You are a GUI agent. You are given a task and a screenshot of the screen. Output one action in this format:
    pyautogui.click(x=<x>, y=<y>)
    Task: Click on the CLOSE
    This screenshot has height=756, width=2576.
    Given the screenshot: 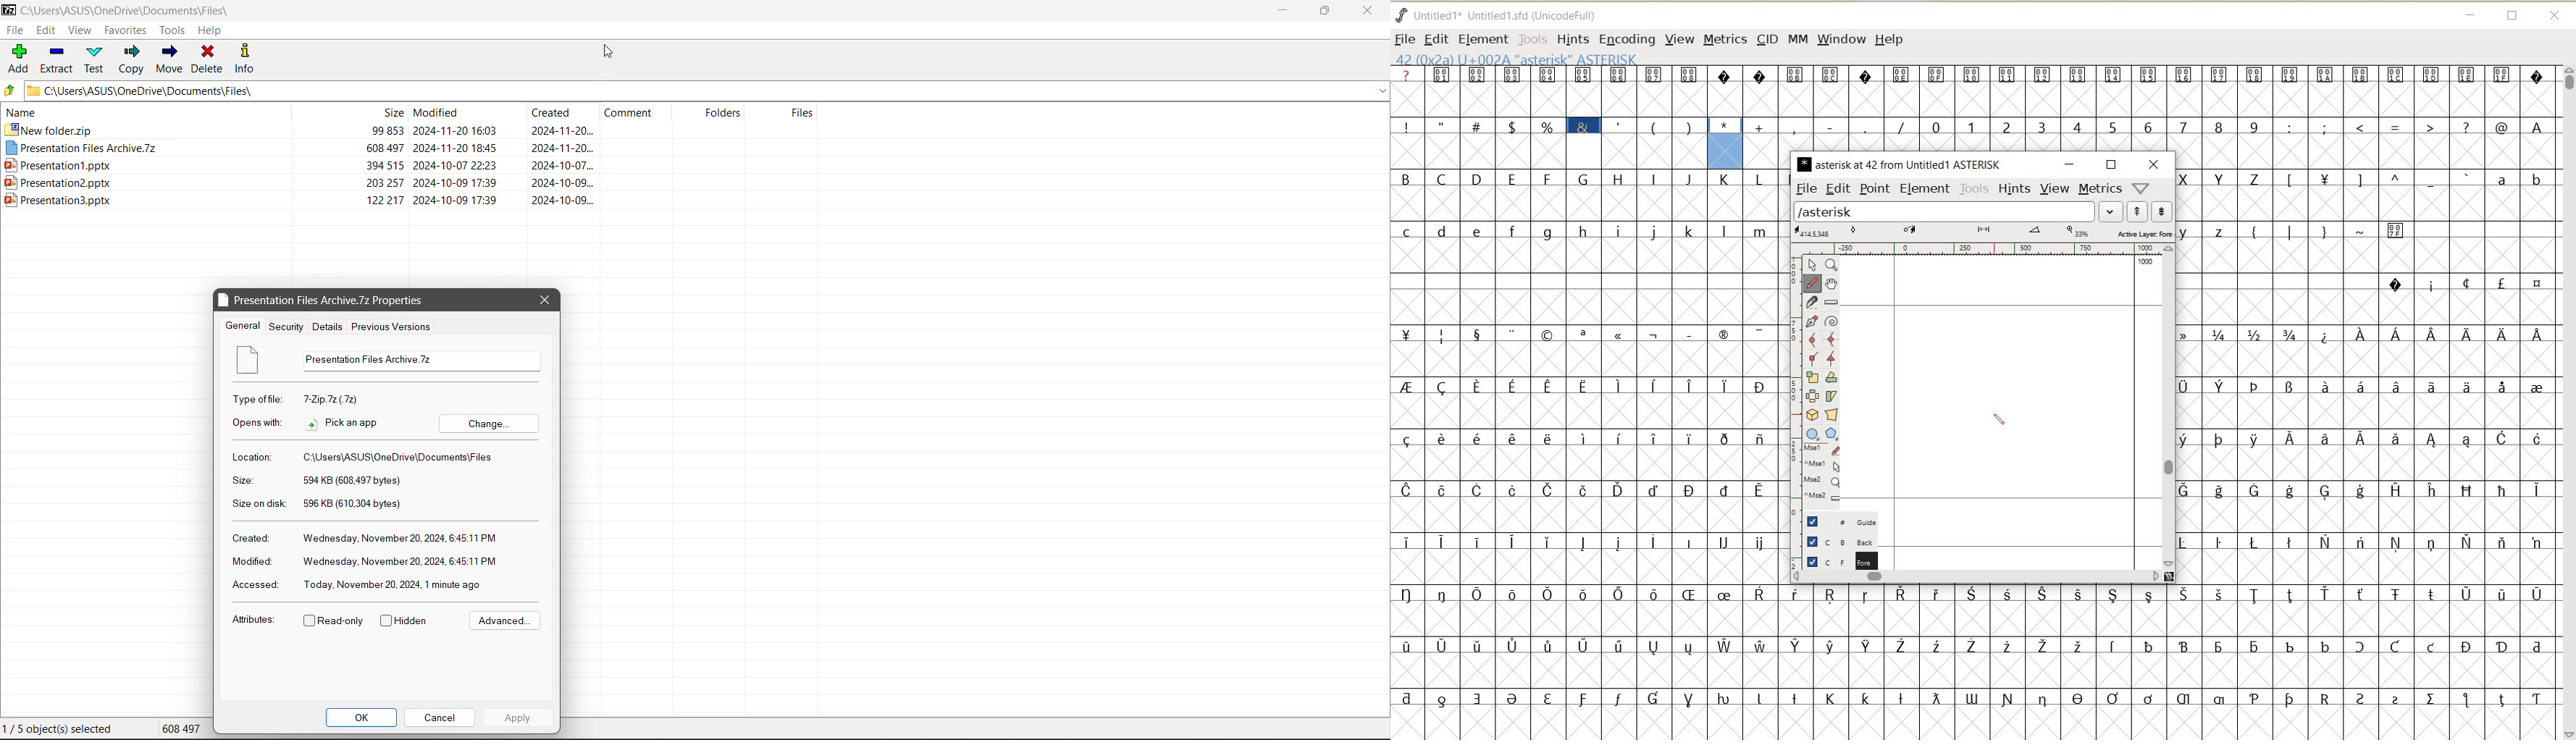 What is the action you would take?
    pyautogui.click(x=2554, y=15)
    